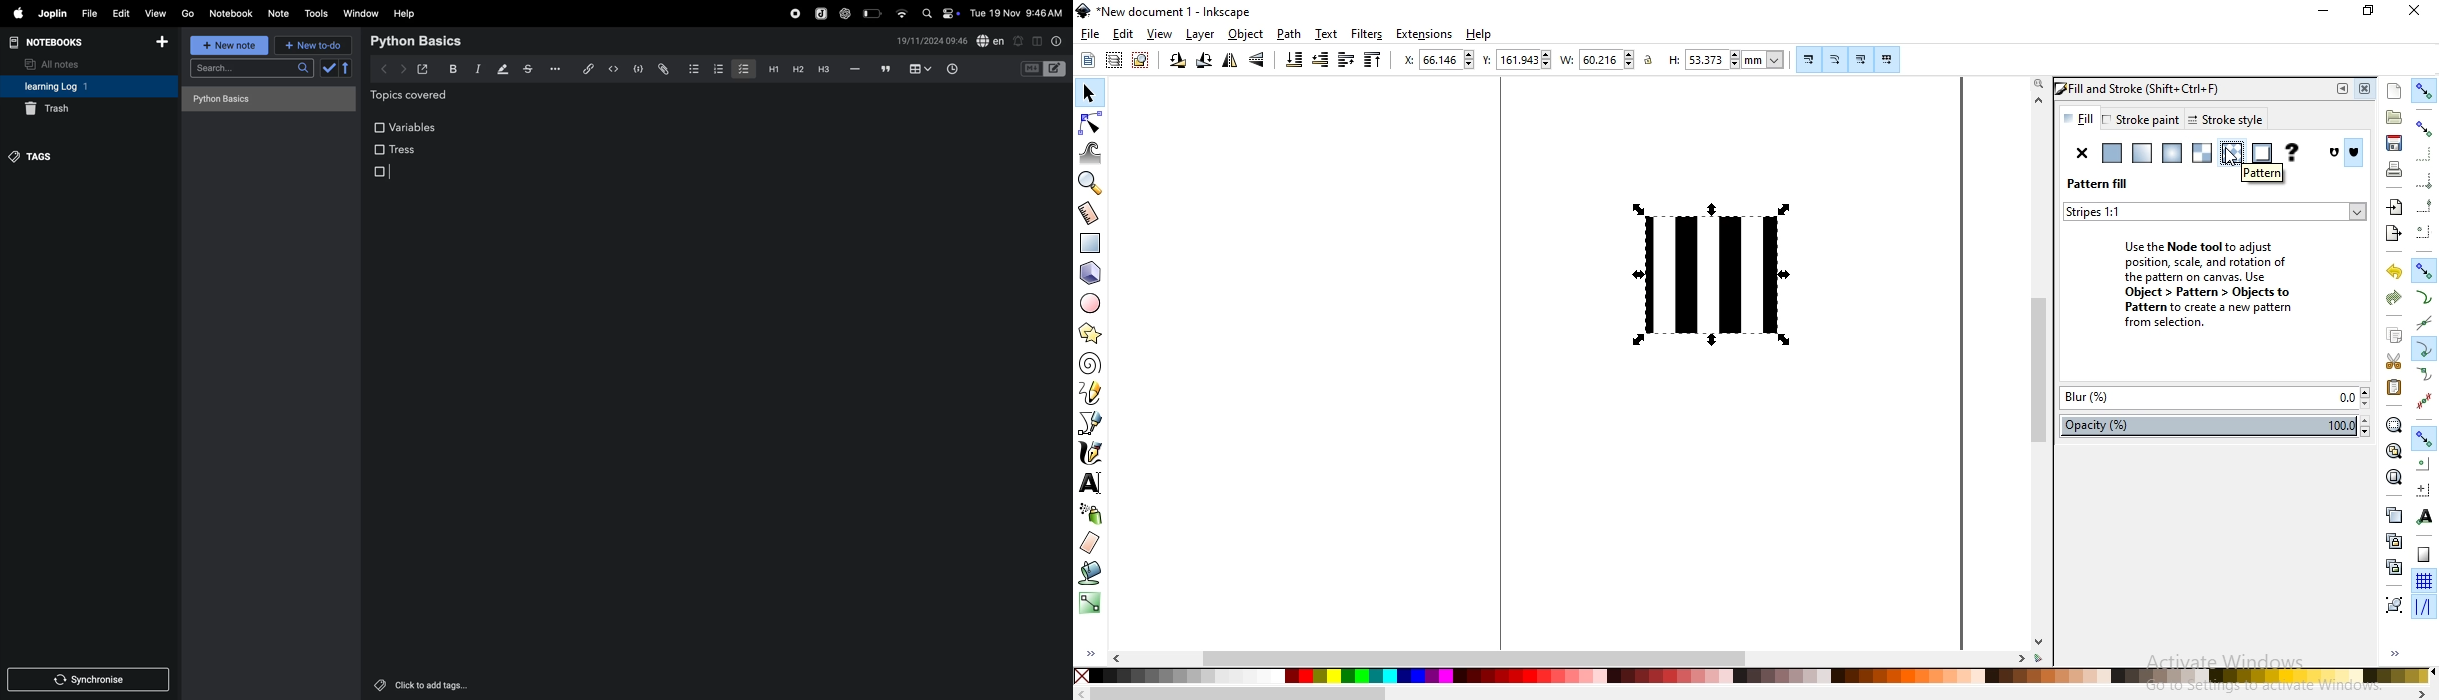 This screenshot has width=2464, height=700. What do you see at coordinates (795, 12) in the screenshot?
I see `record` at bounding box center [795, 12].